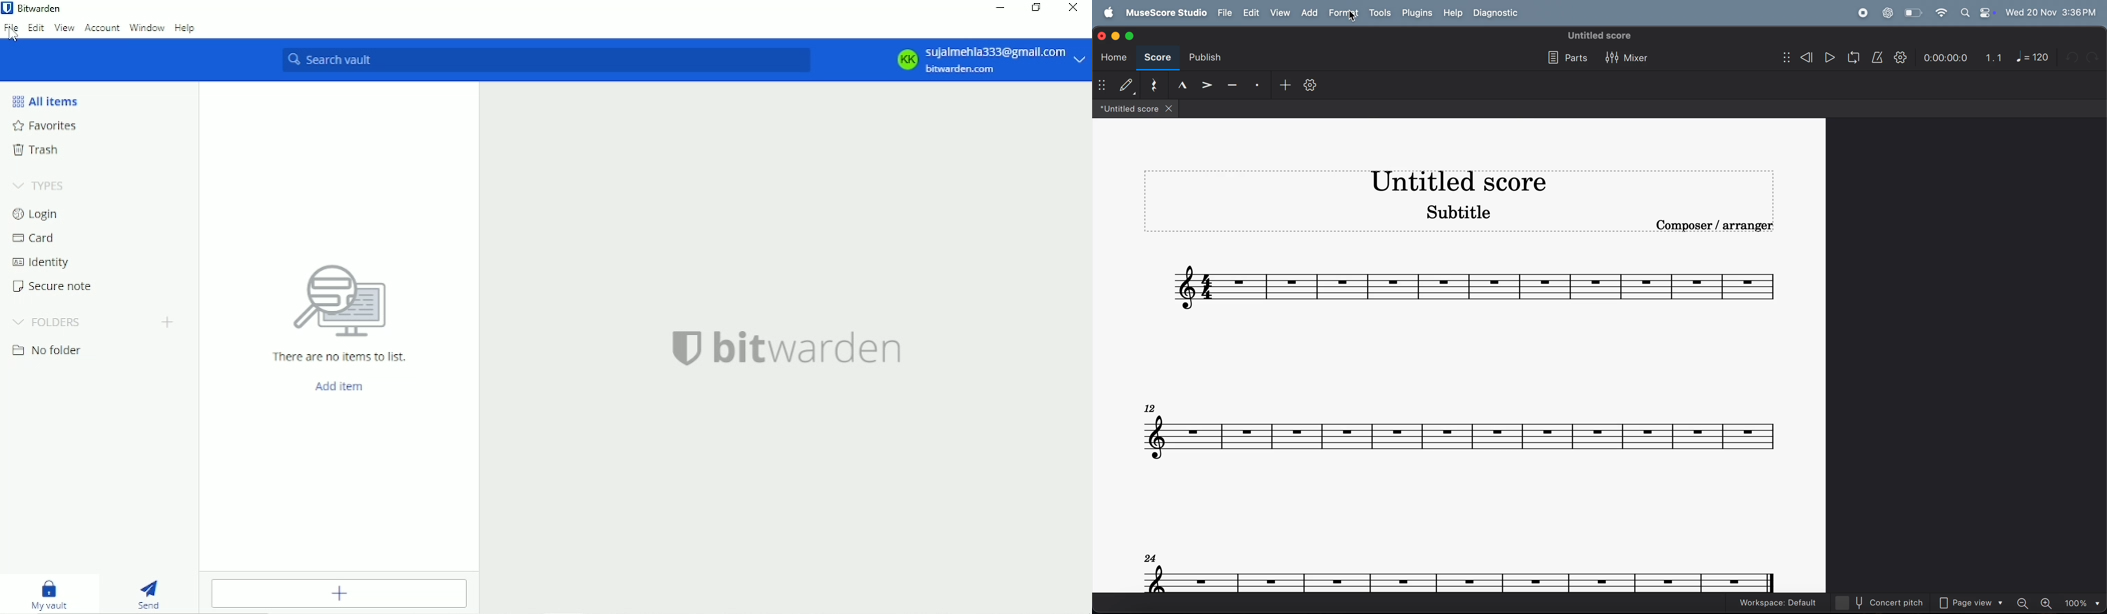 The width and height of the screenshot is (2128, 616). I want to click on hifen, so click(1233, 86).